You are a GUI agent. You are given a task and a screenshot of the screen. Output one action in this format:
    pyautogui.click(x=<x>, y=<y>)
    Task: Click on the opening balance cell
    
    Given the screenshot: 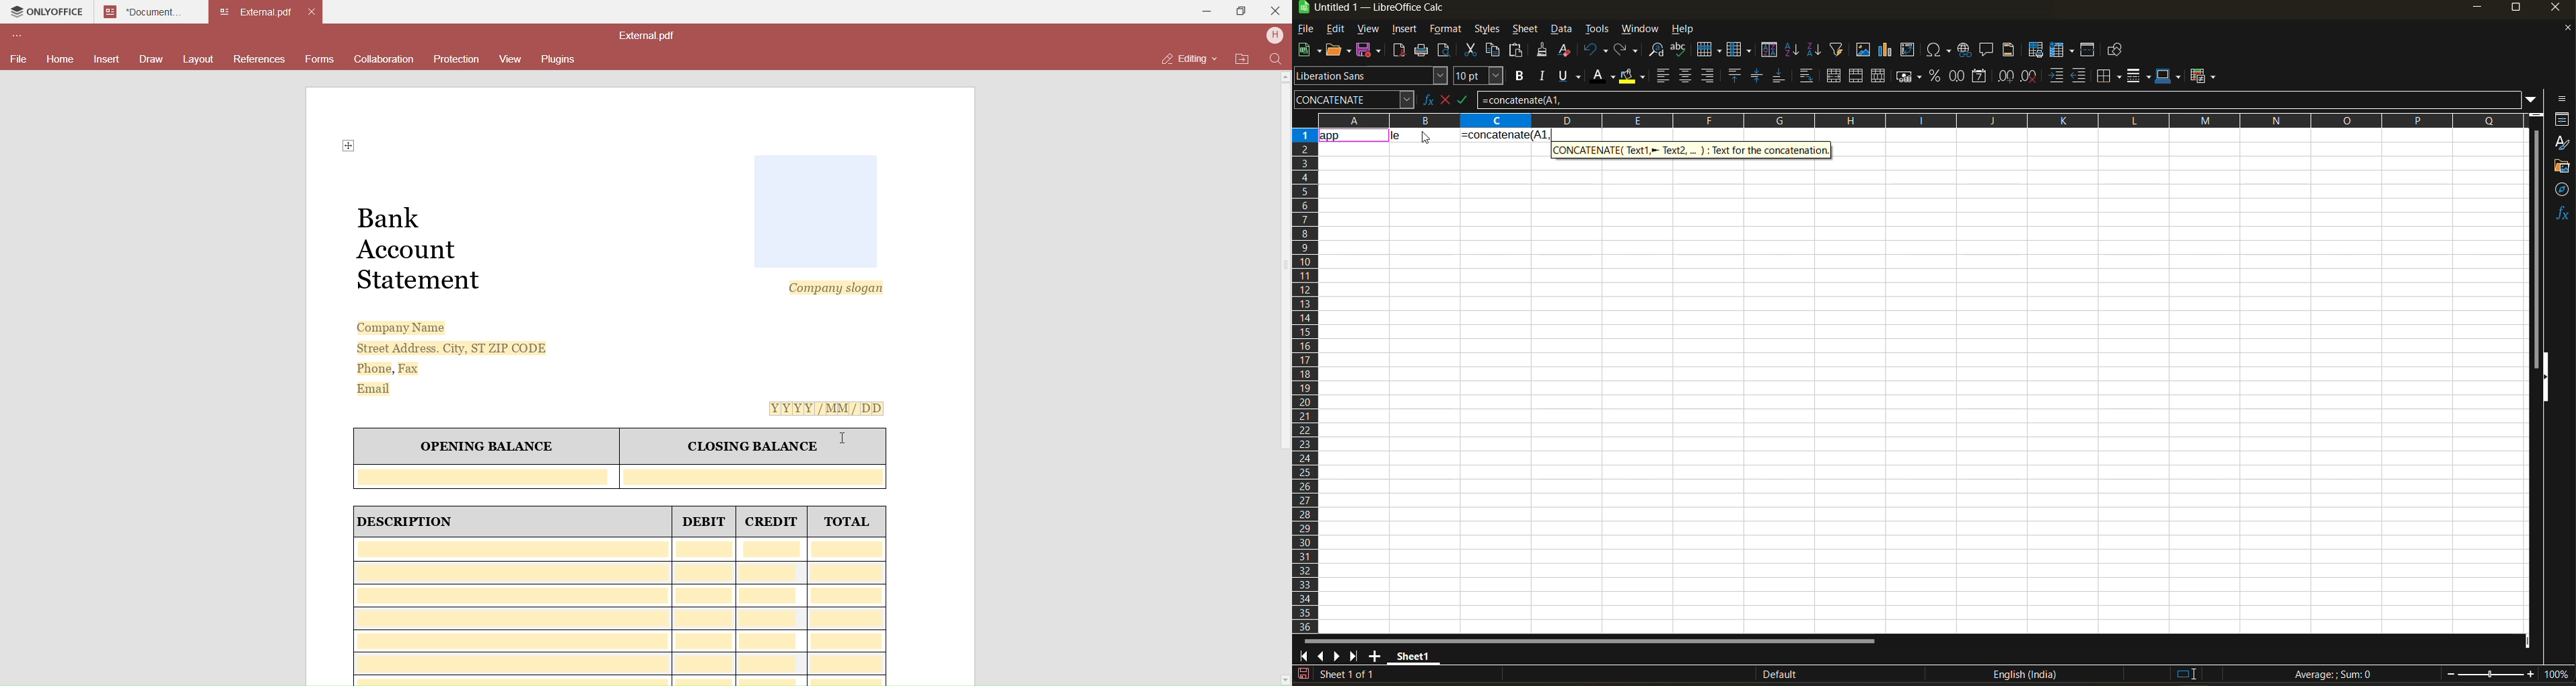 What is the action you would take?
    pyautogui.click(x=487, y=476)
    